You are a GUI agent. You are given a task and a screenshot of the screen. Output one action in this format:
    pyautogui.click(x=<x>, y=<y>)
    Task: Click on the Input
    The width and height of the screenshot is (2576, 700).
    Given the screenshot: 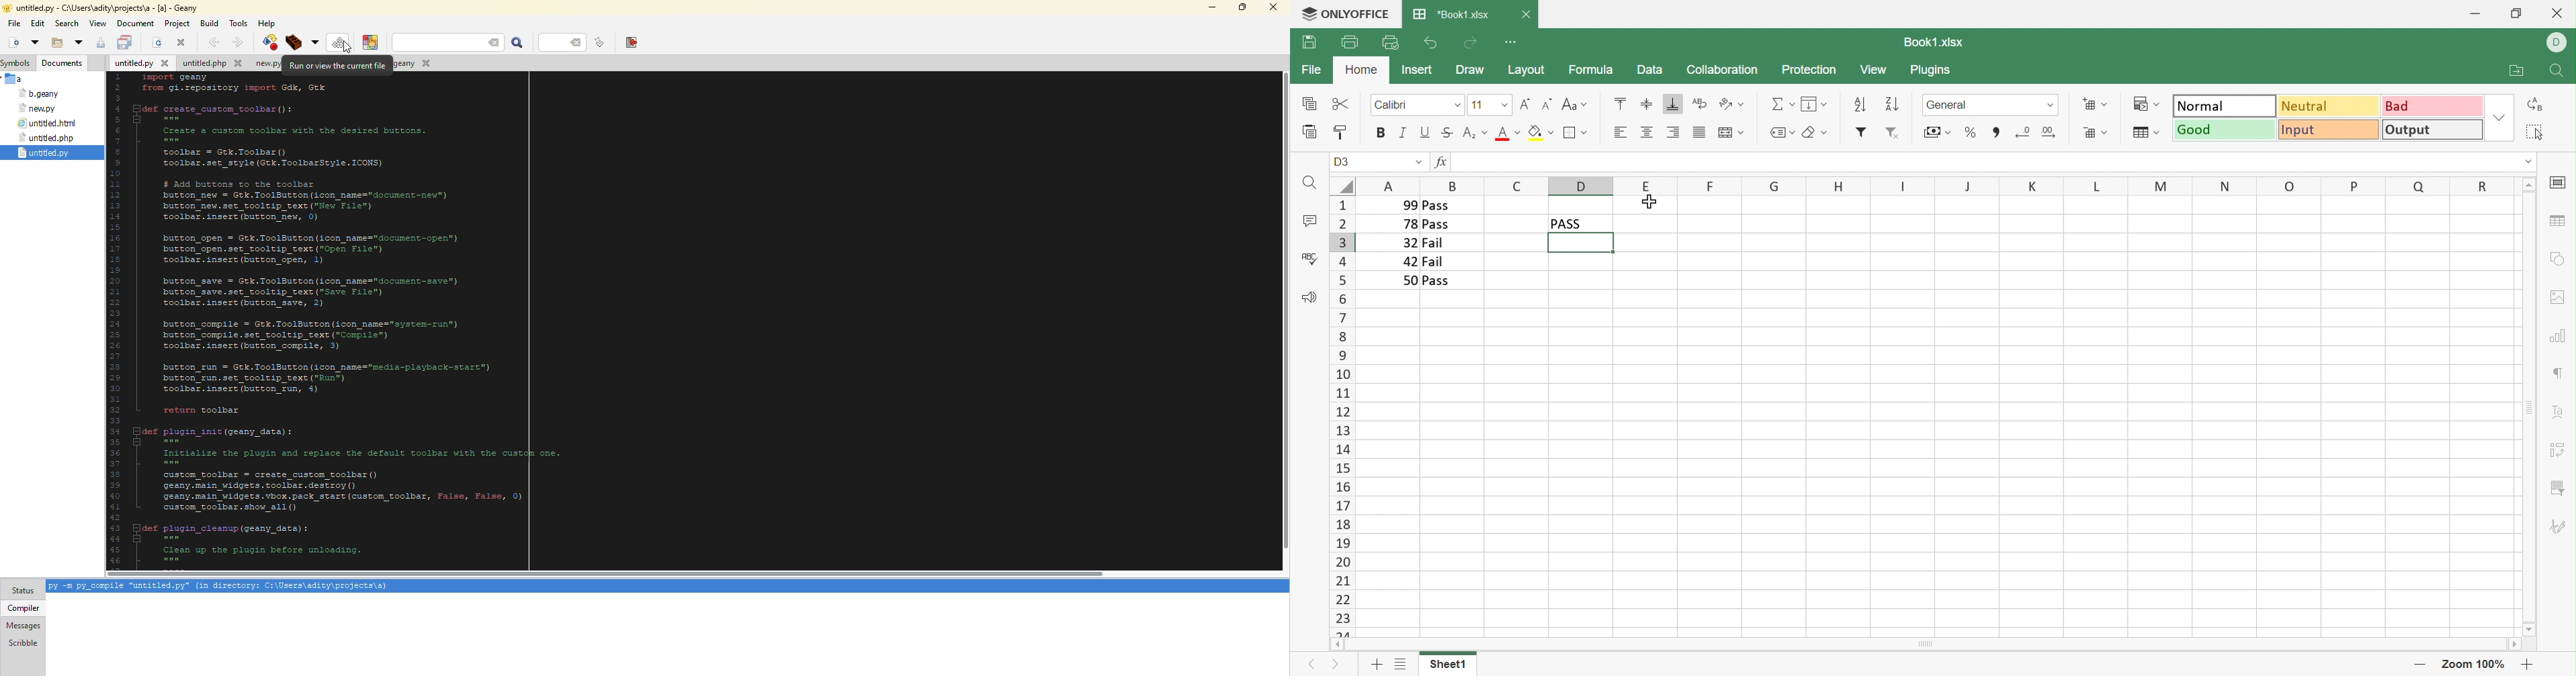 What is the action you would take?
    pyautogui.click(x=2331, y=130)
    